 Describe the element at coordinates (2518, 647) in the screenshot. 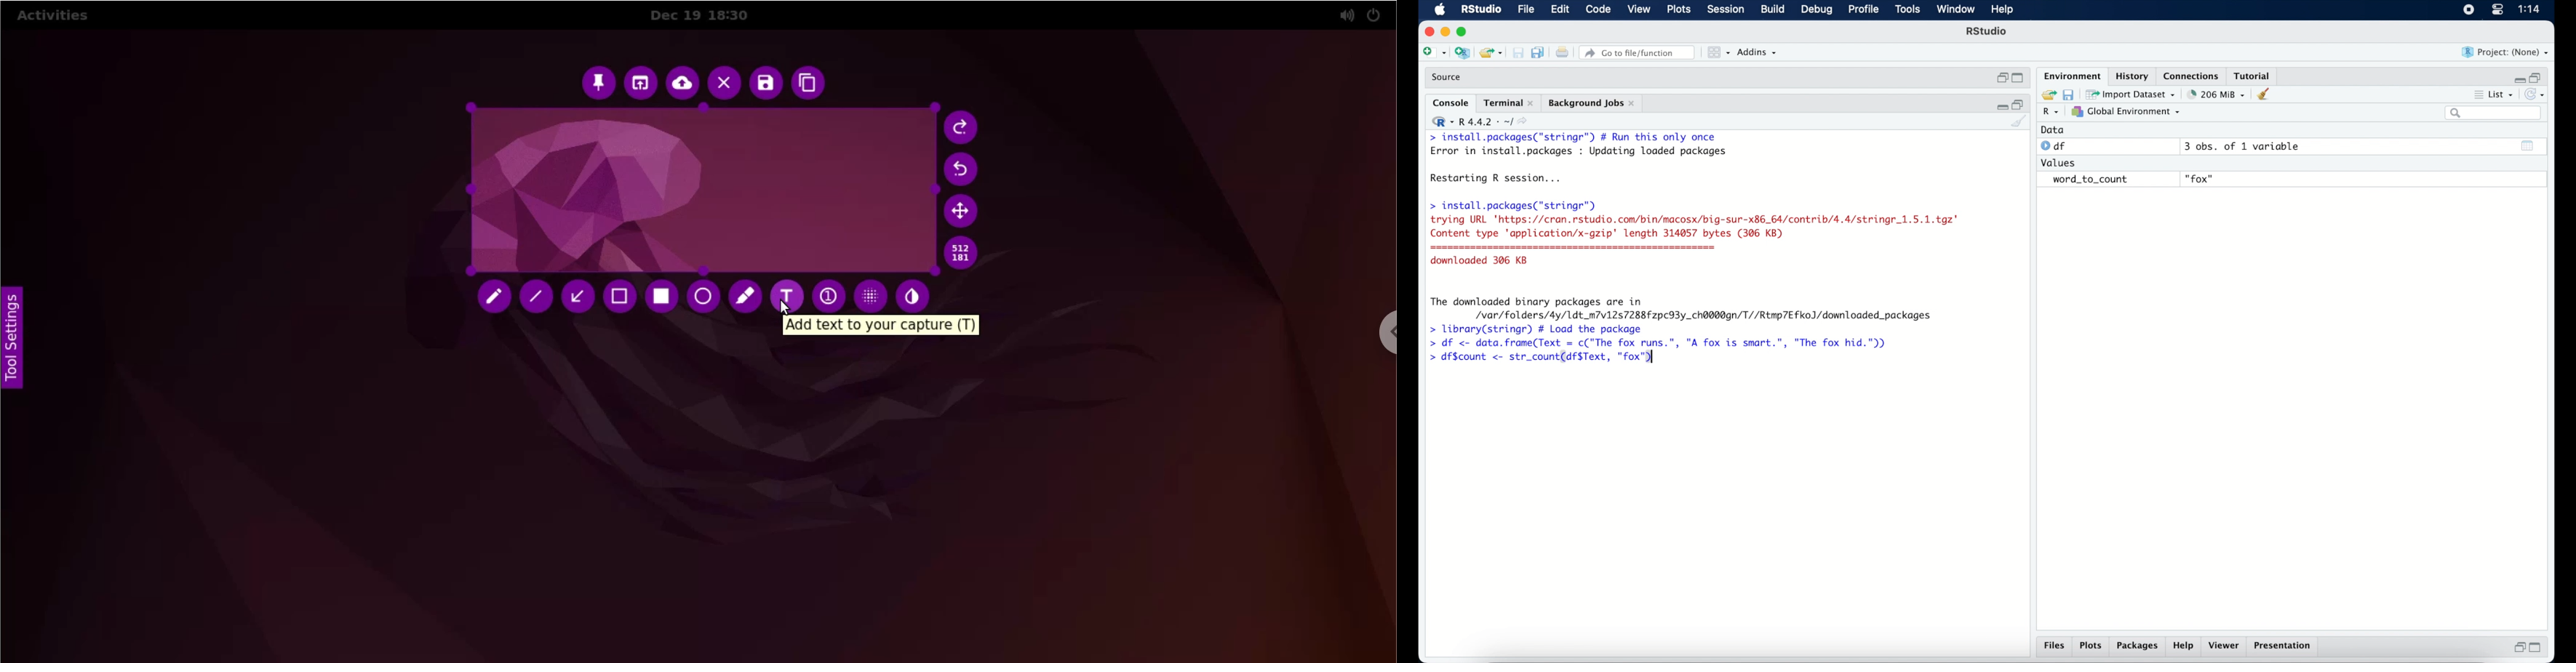

I see `restore down` at that location.